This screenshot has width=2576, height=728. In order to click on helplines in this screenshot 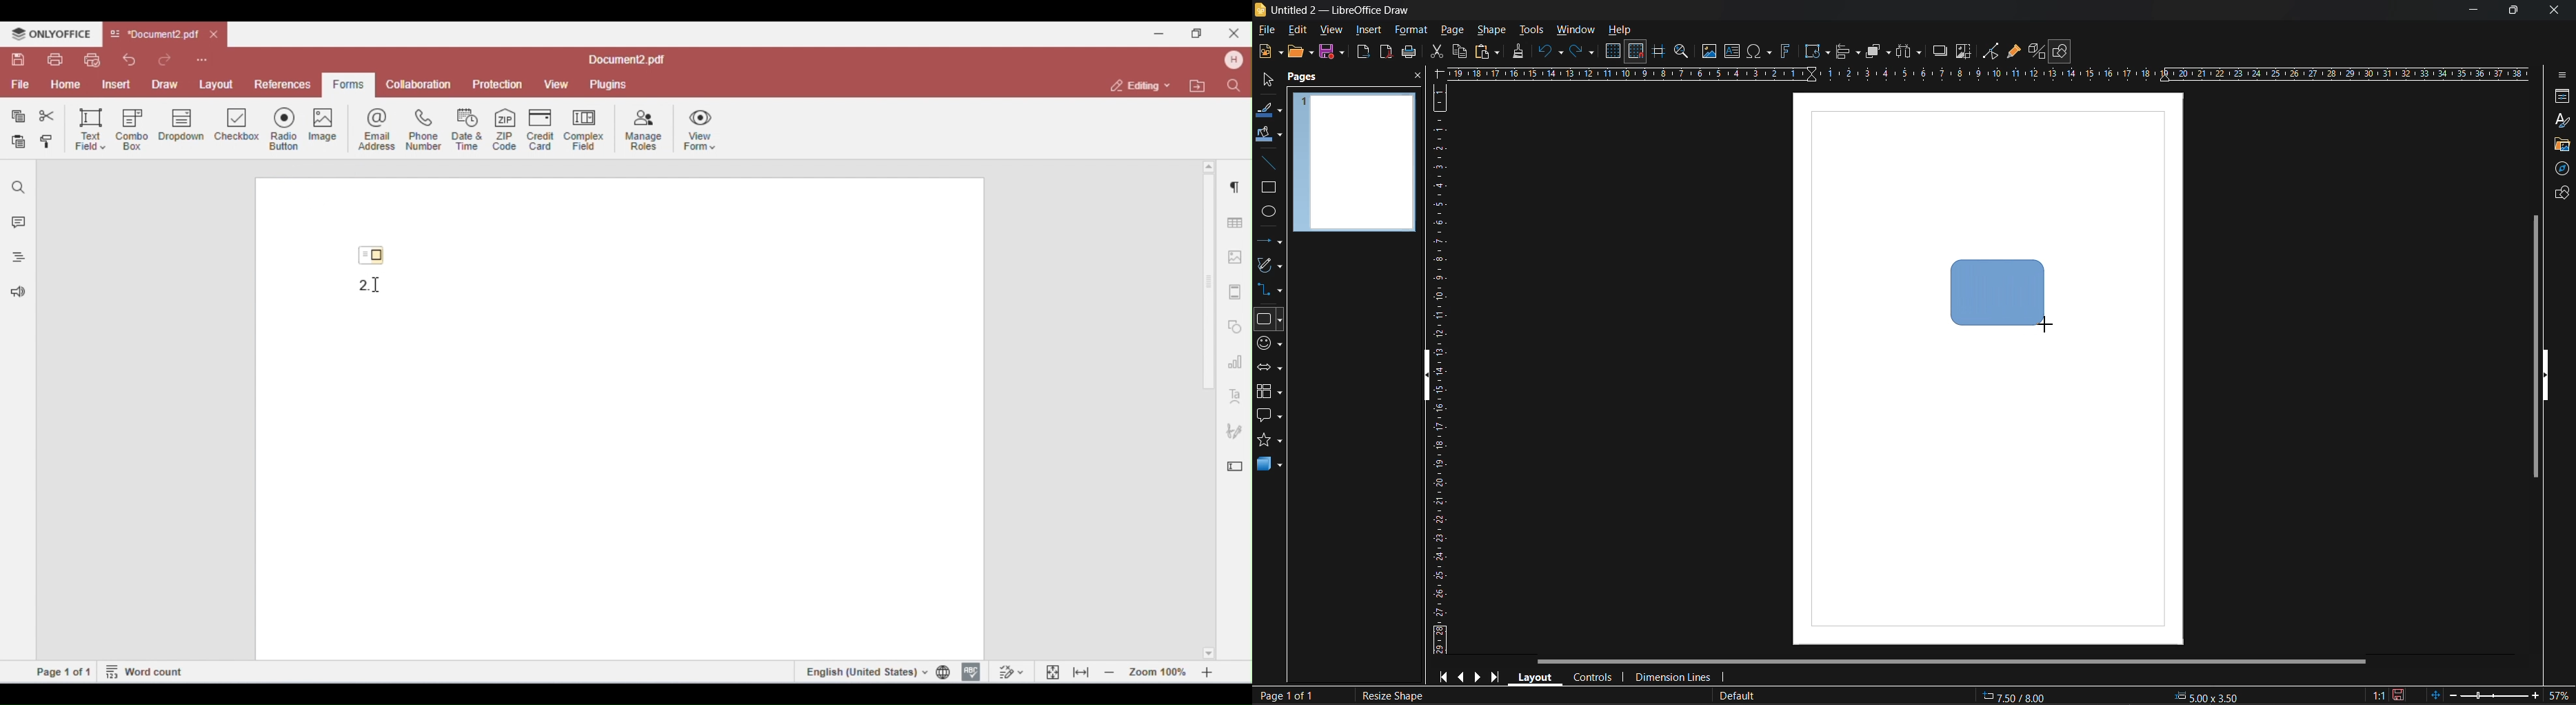, I will do `click(1657, 52)`.